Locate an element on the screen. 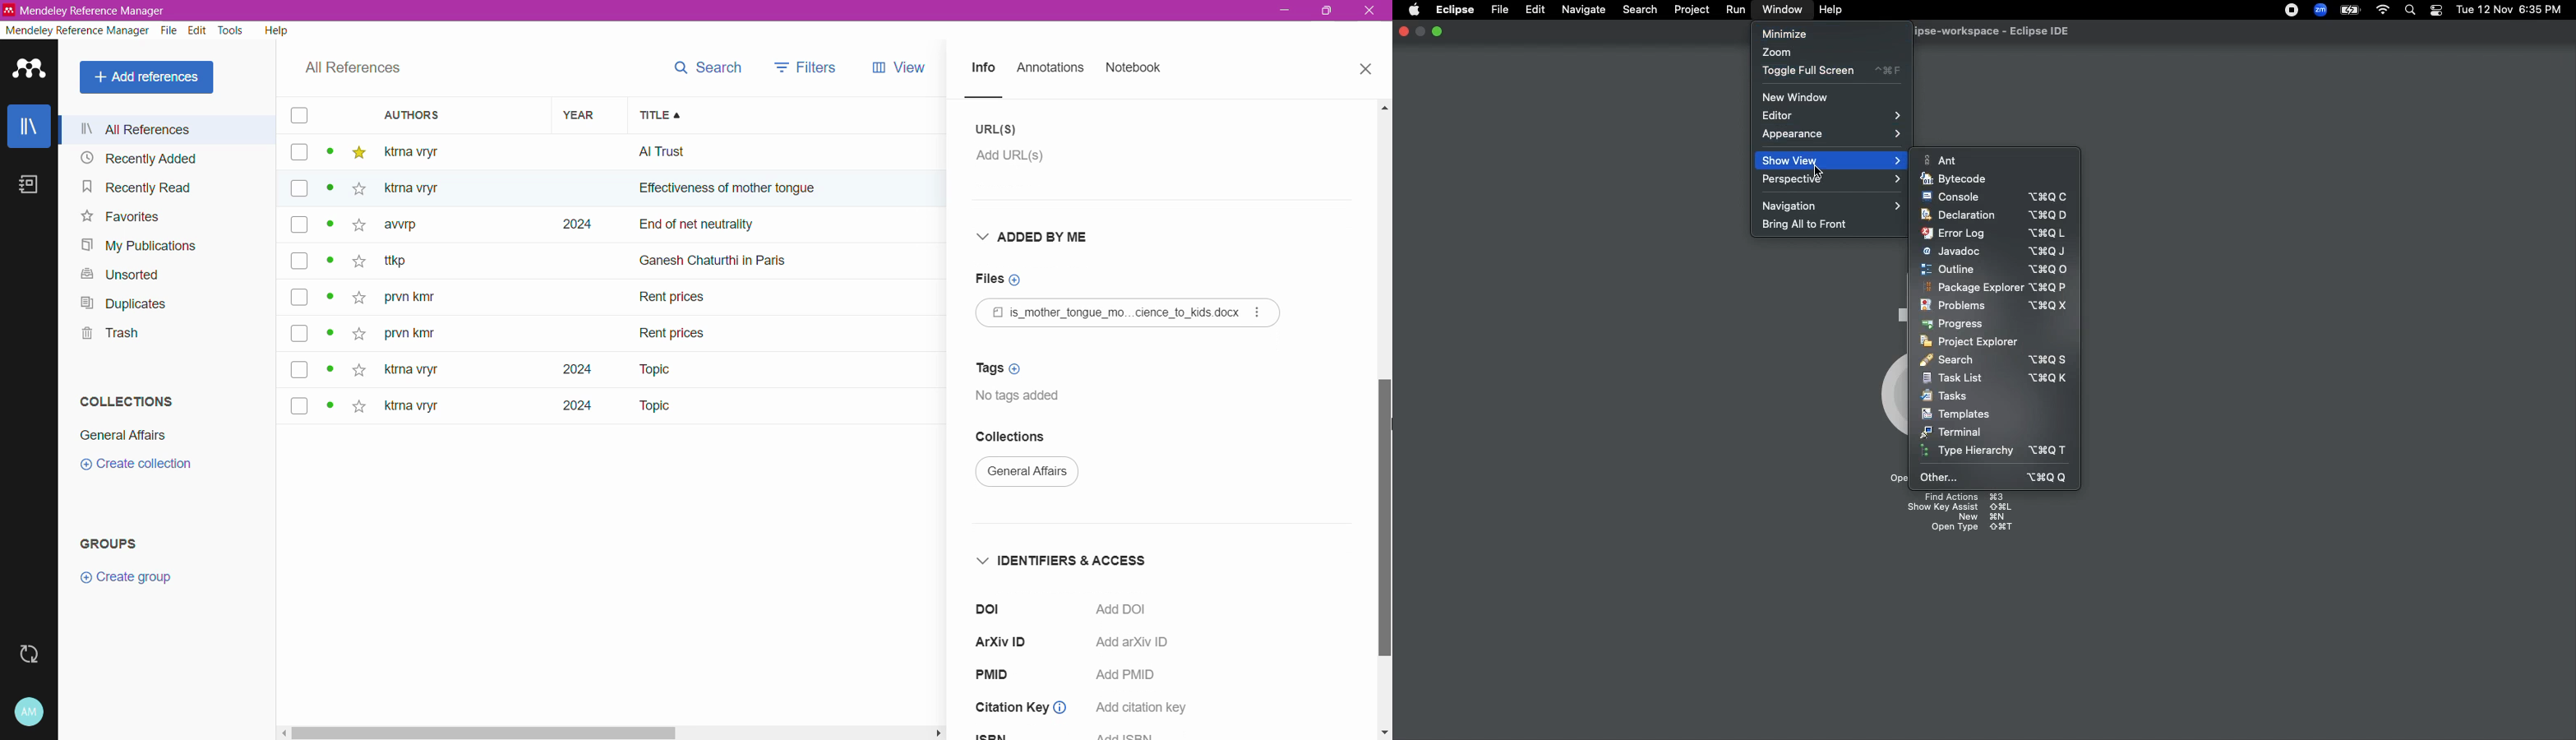 The image size is (2576, 756). Reference File  is located at coordinates (1128, 313).